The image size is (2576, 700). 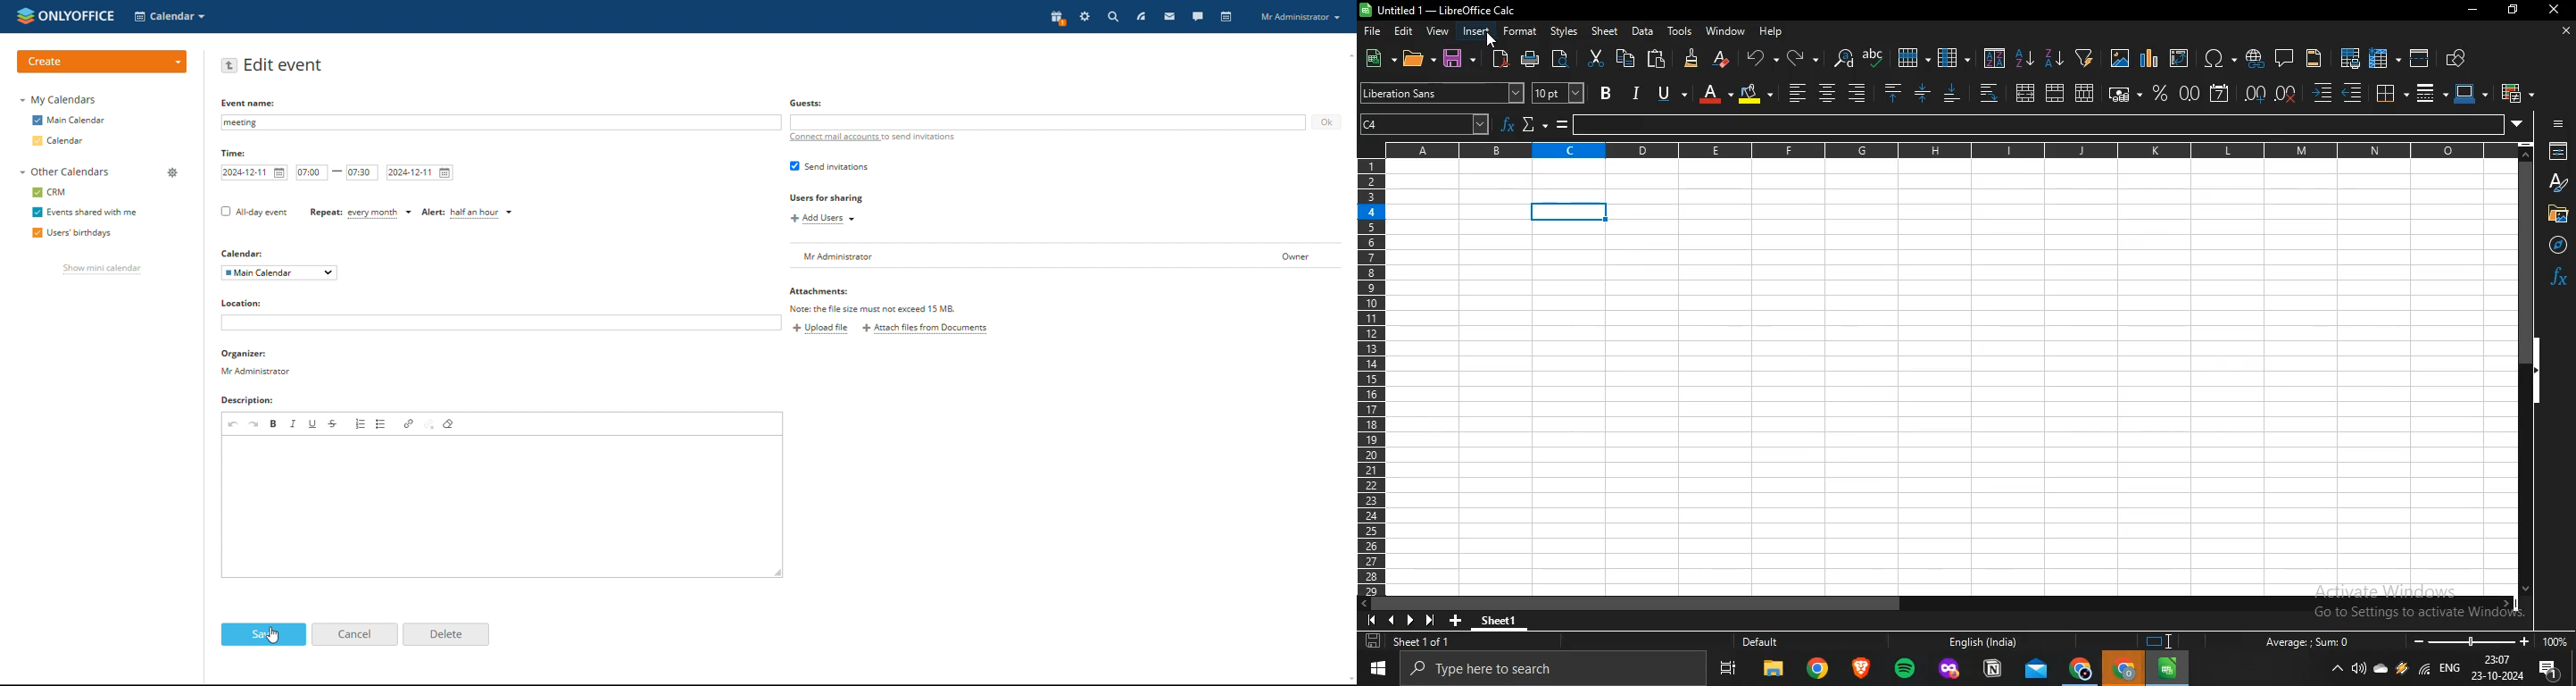 I want to click on onedrive -personal, so click(x=2381, y=673).